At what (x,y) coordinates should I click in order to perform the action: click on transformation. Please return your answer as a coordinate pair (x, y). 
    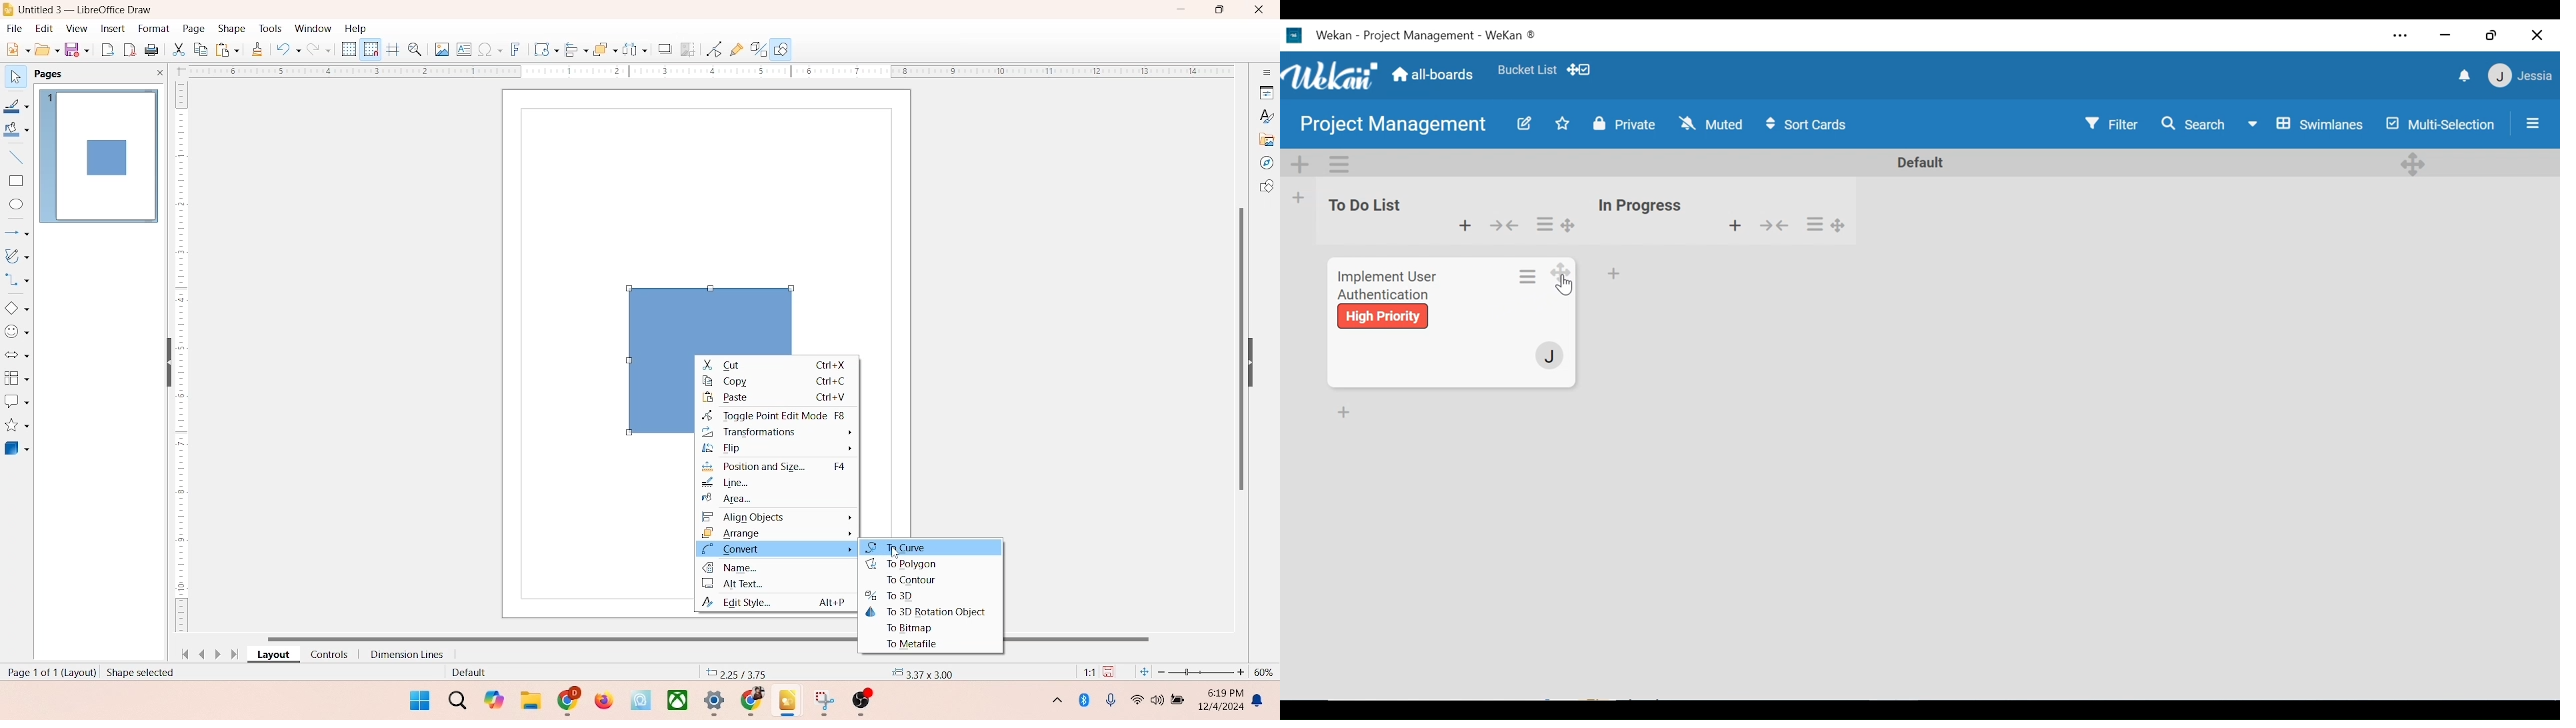
    Looking at the image, I should click on (776, 431).